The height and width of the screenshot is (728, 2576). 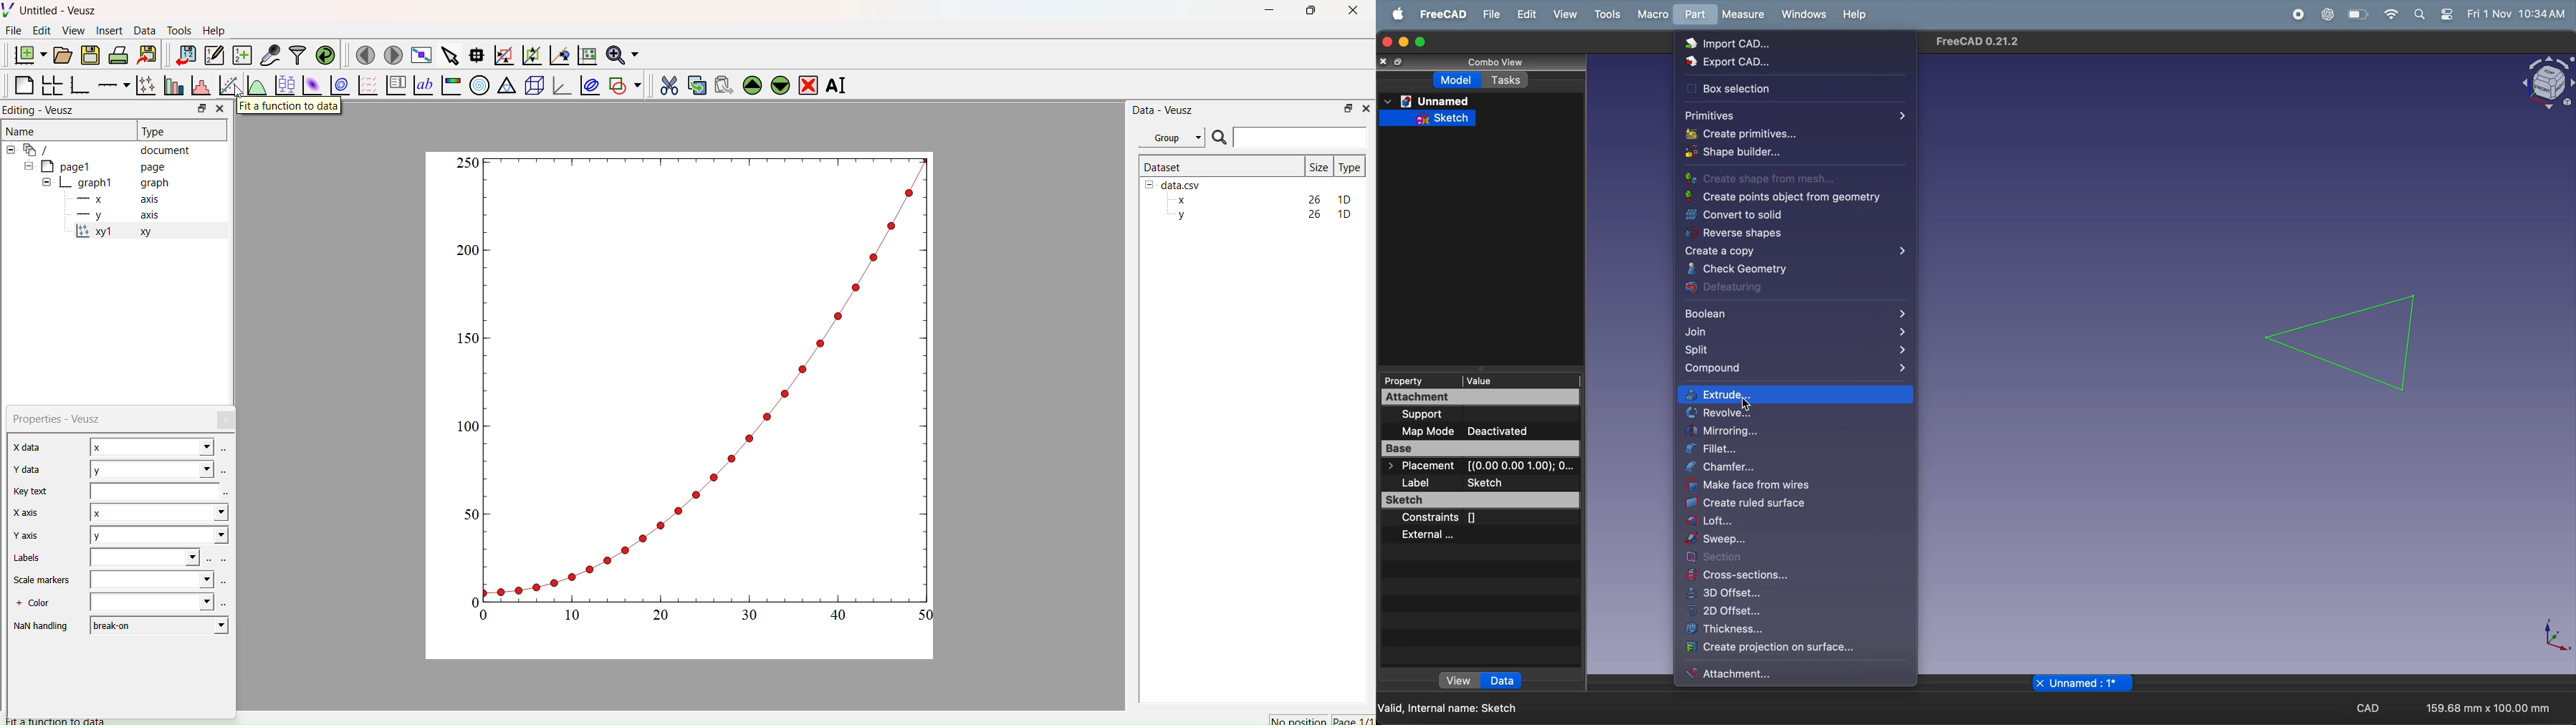 What do you see at coordinates (2345, 342) in the screenshot?
I see `2d trainagle` at bounding box center [2345, 342].